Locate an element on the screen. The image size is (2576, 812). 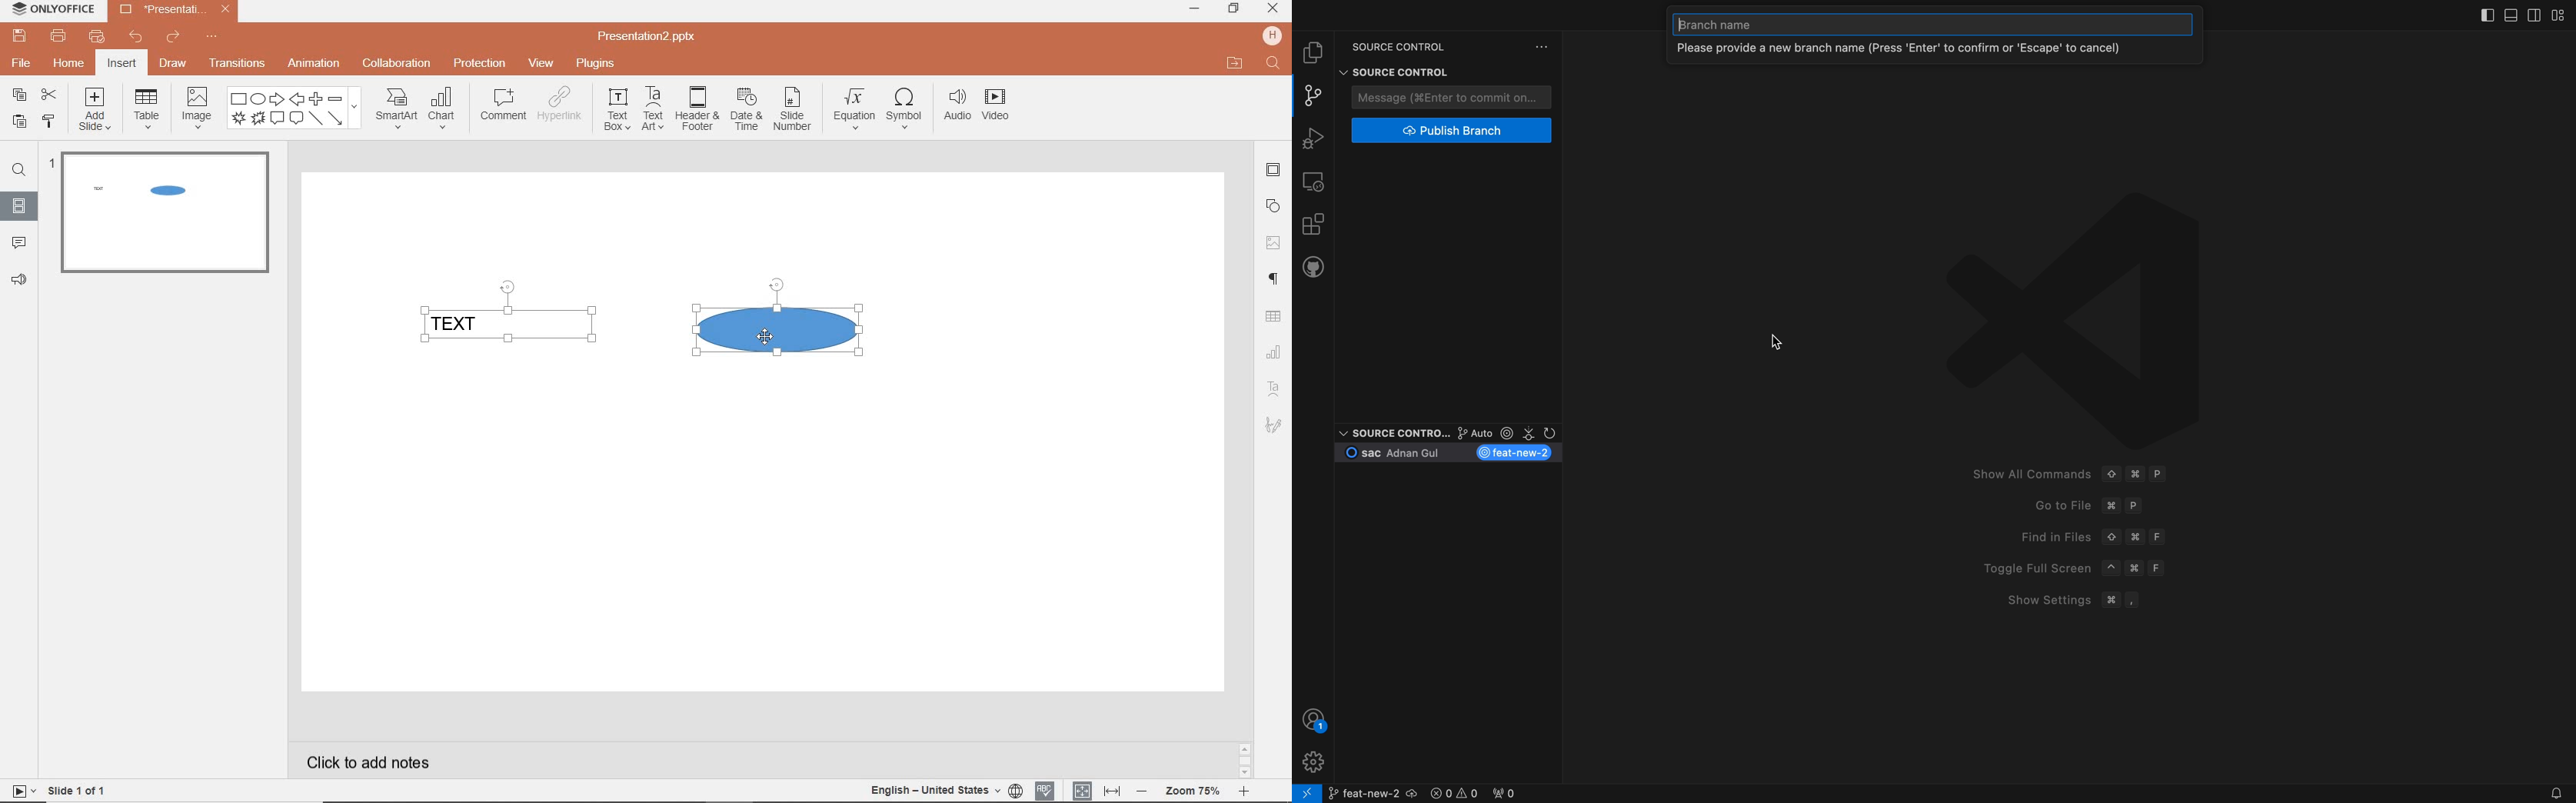
plugins is located at coordinates (594, 65).